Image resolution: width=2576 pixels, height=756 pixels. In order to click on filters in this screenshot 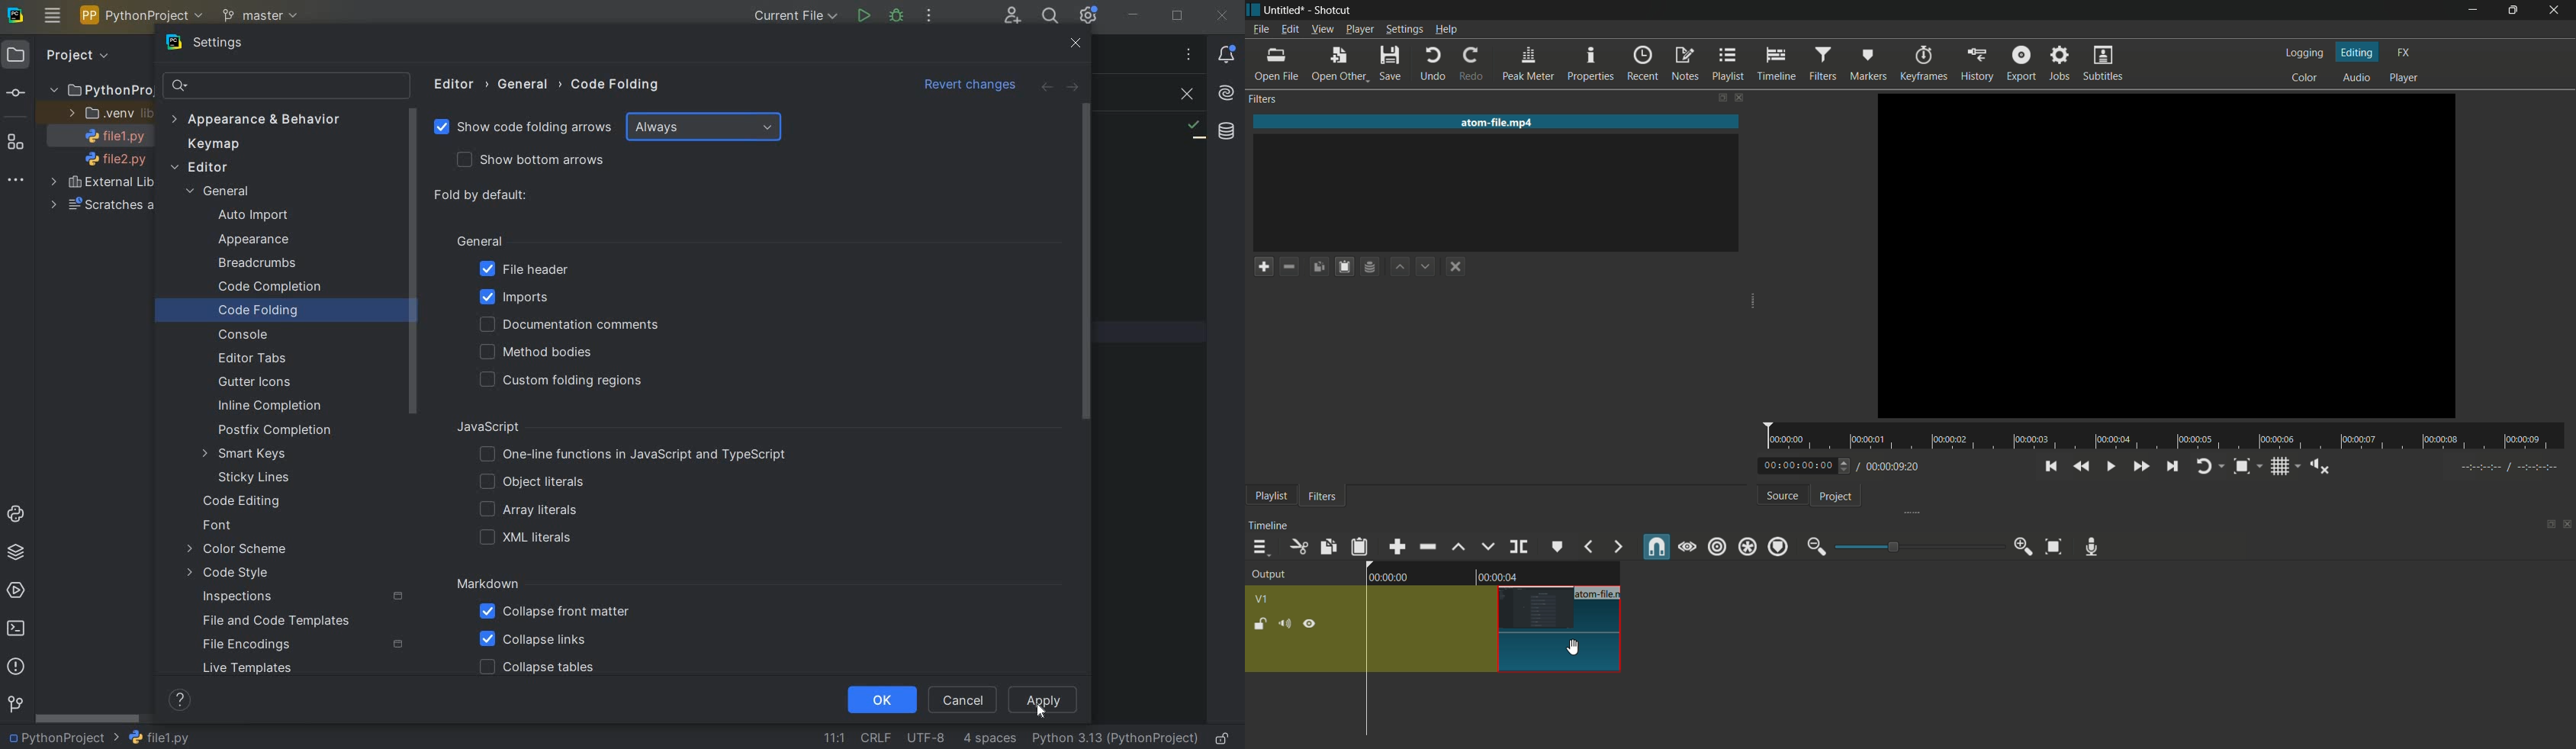, I will do `click(1321, 497)`.